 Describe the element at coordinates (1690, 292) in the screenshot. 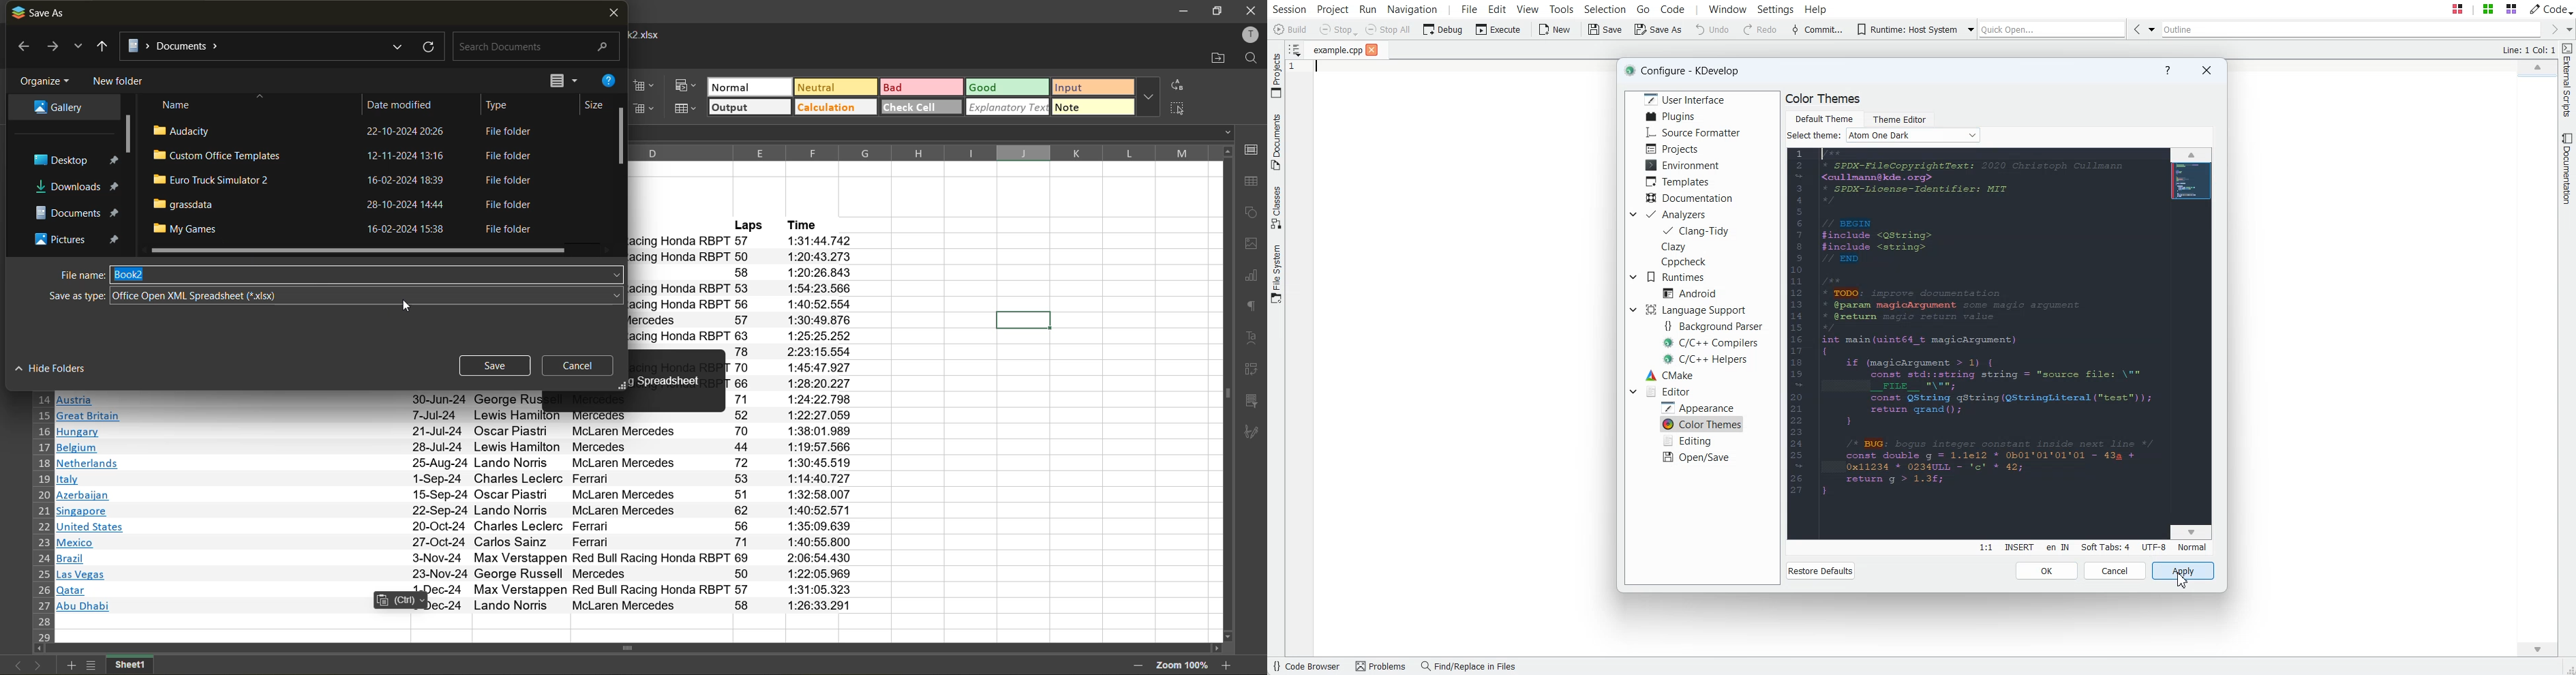

I see `Android` at that location.